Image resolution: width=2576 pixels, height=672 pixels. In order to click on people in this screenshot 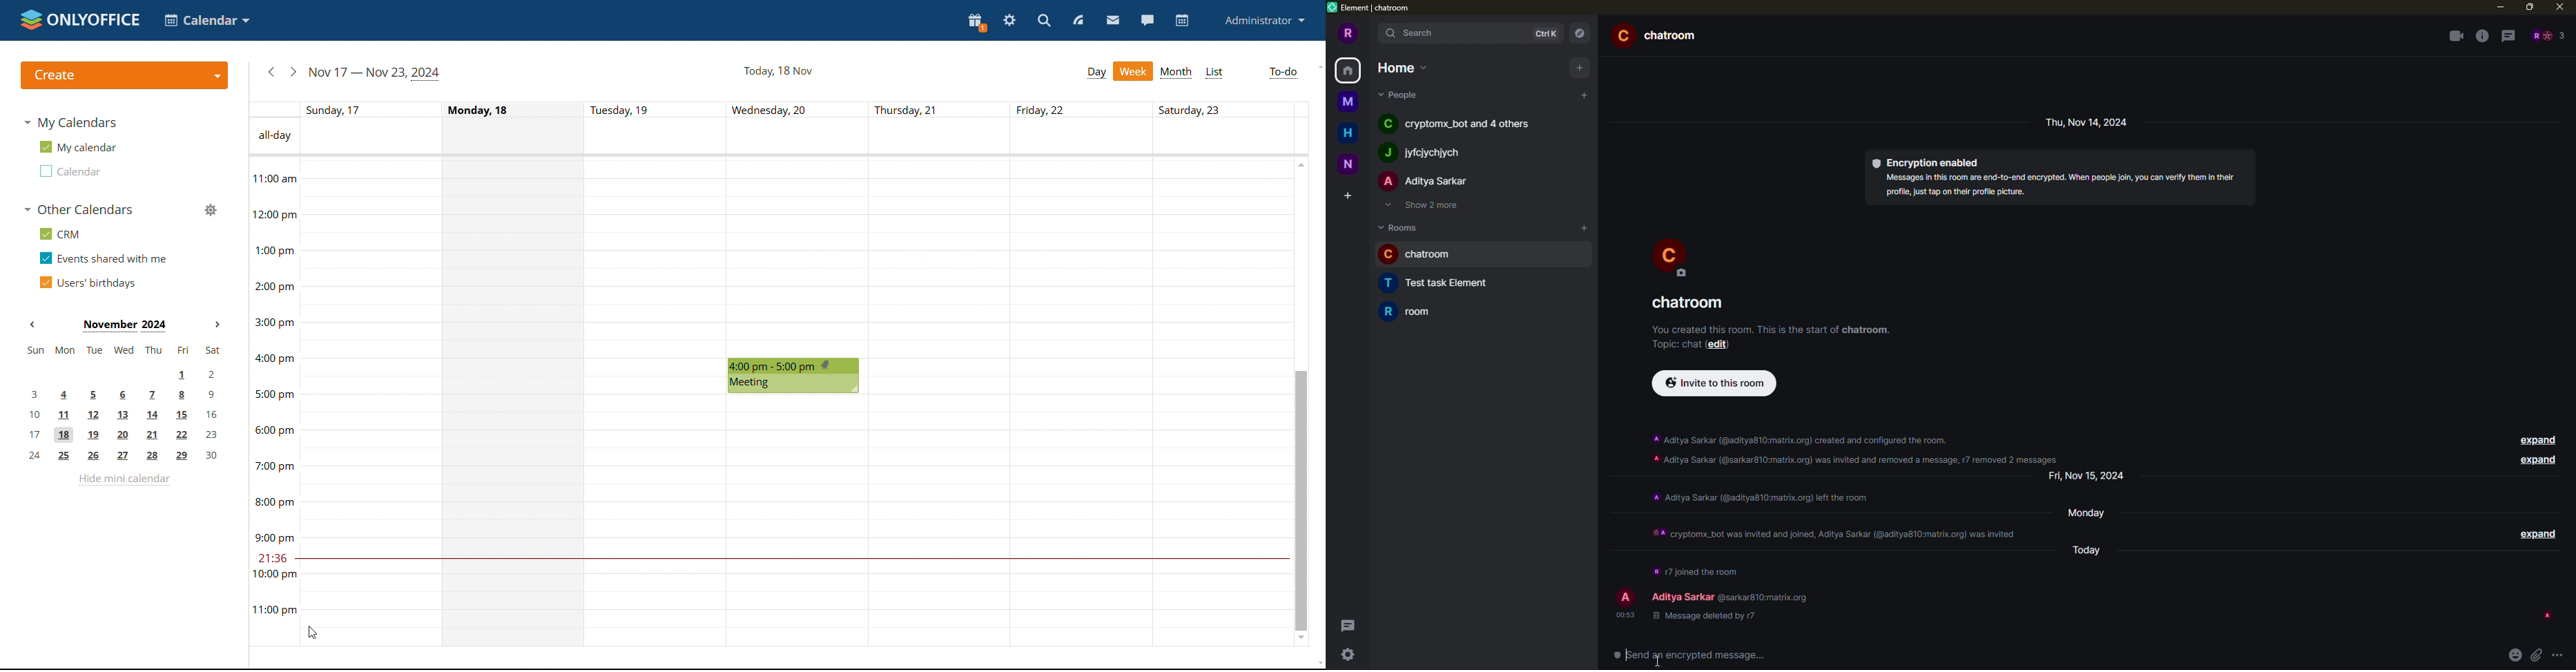, I will do `click(1421, 153)`.